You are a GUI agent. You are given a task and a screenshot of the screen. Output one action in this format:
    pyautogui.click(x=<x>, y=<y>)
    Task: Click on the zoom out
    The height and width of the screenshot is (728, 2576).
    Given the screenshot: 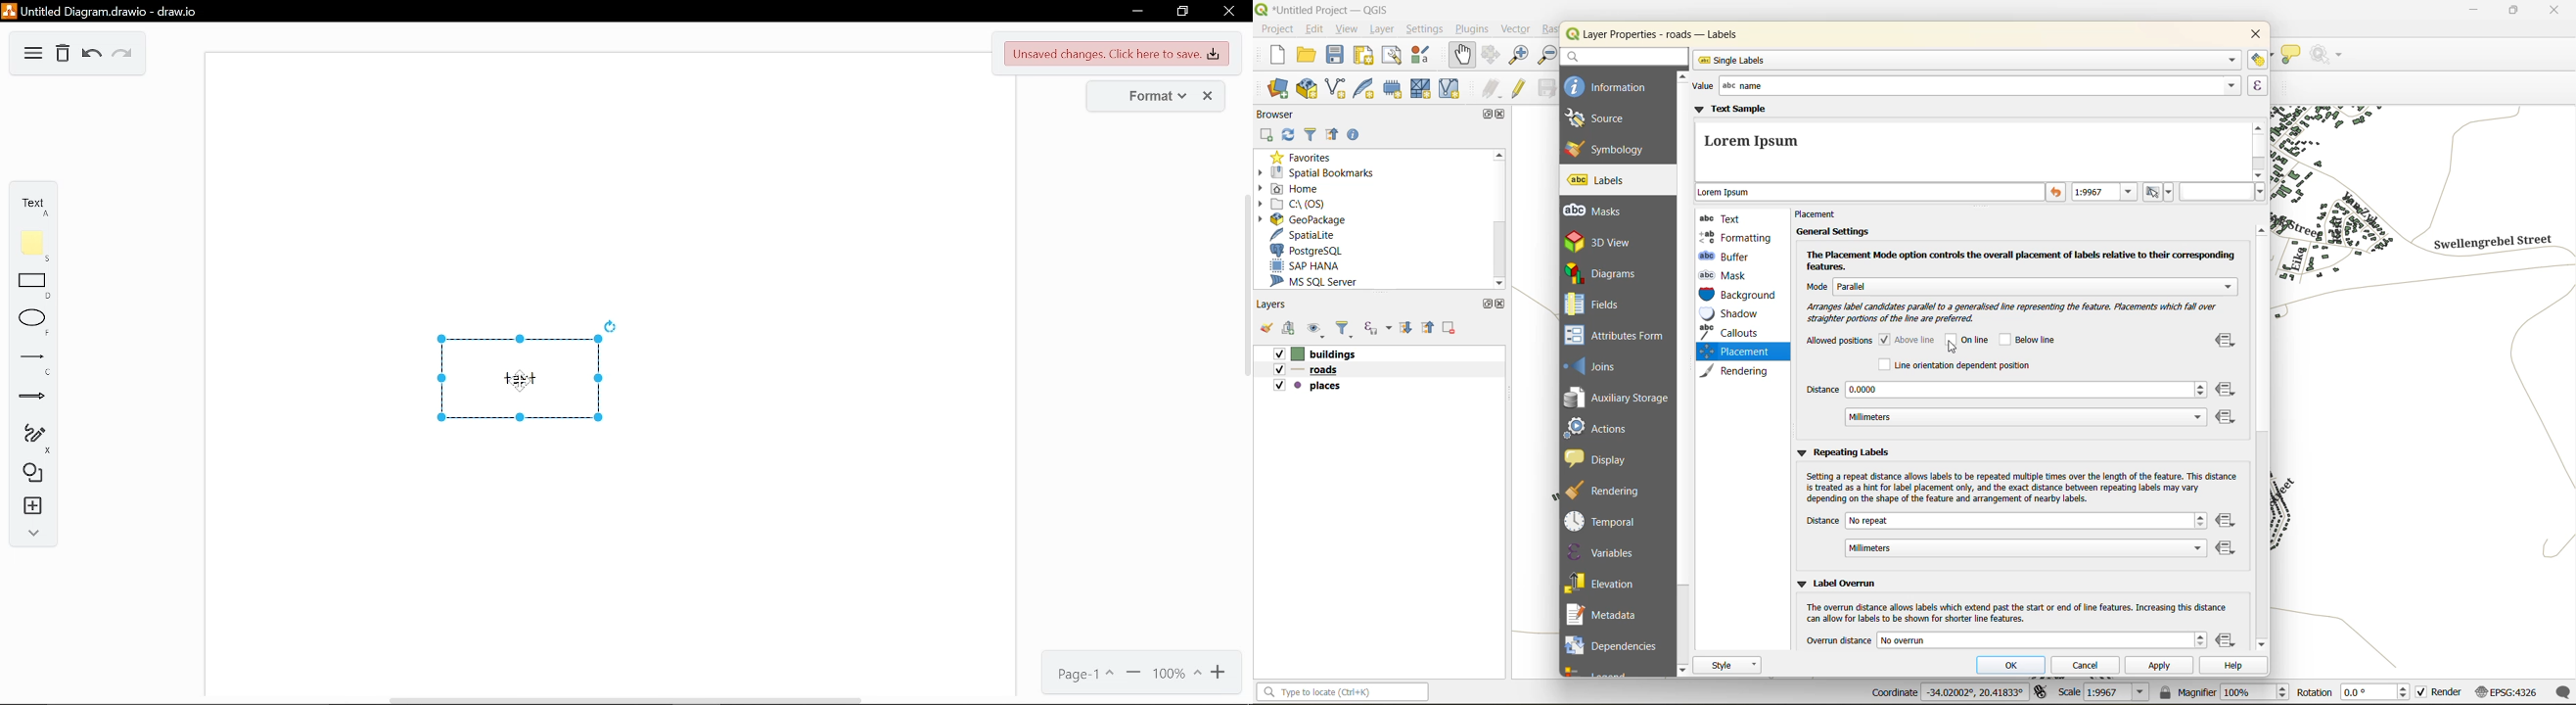 What is the action you would take?
    pyautogui.click(x=1133, y=673)
    